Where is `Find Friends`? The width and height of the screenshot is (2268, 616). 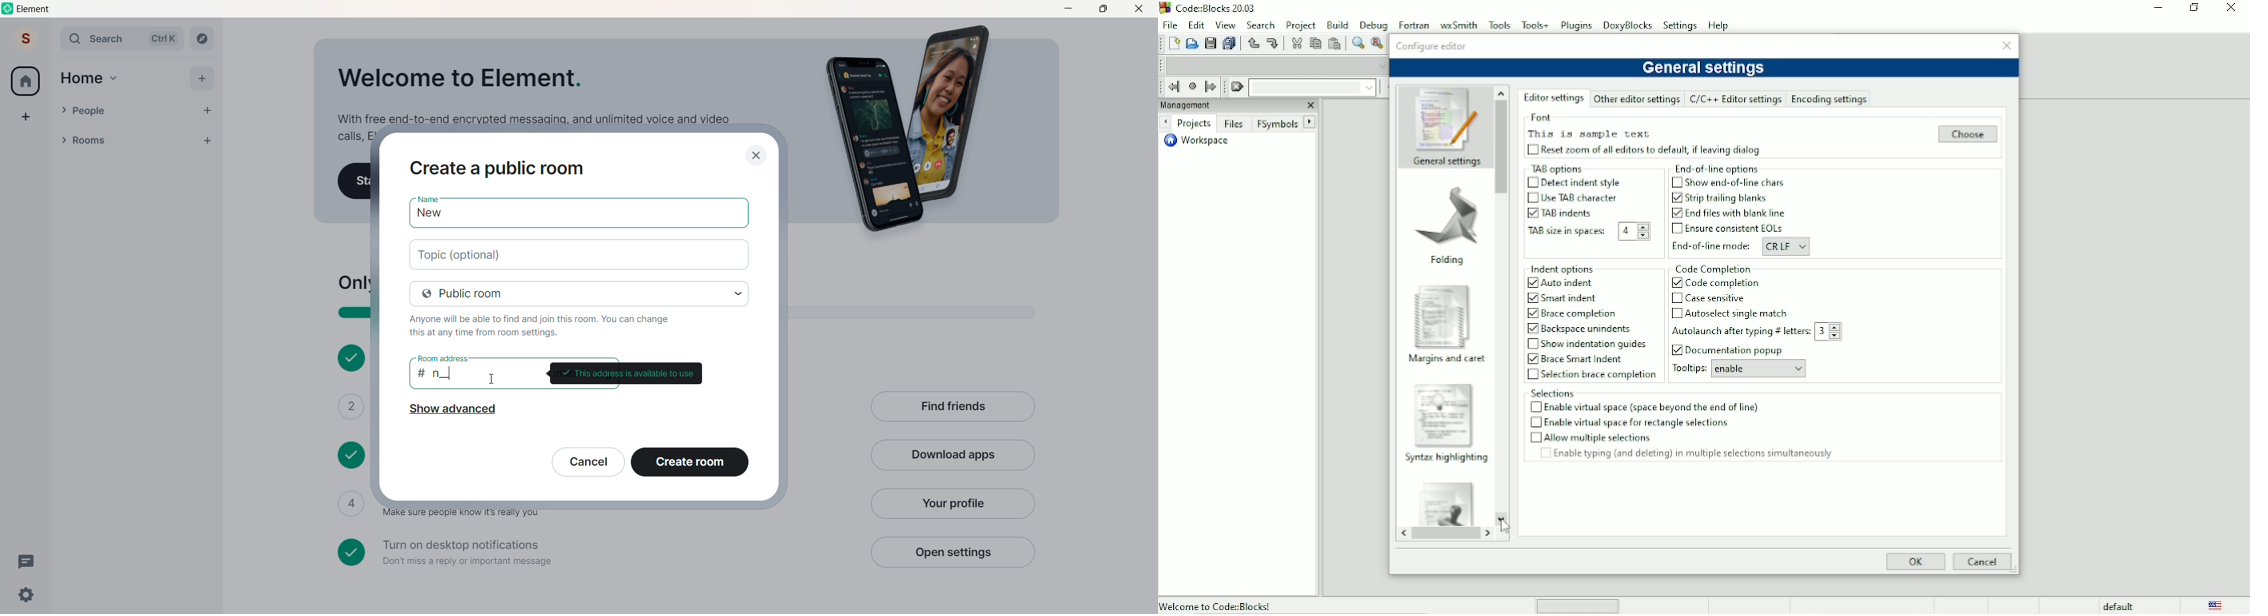
Find Friends is located at coordinates (952, 408).